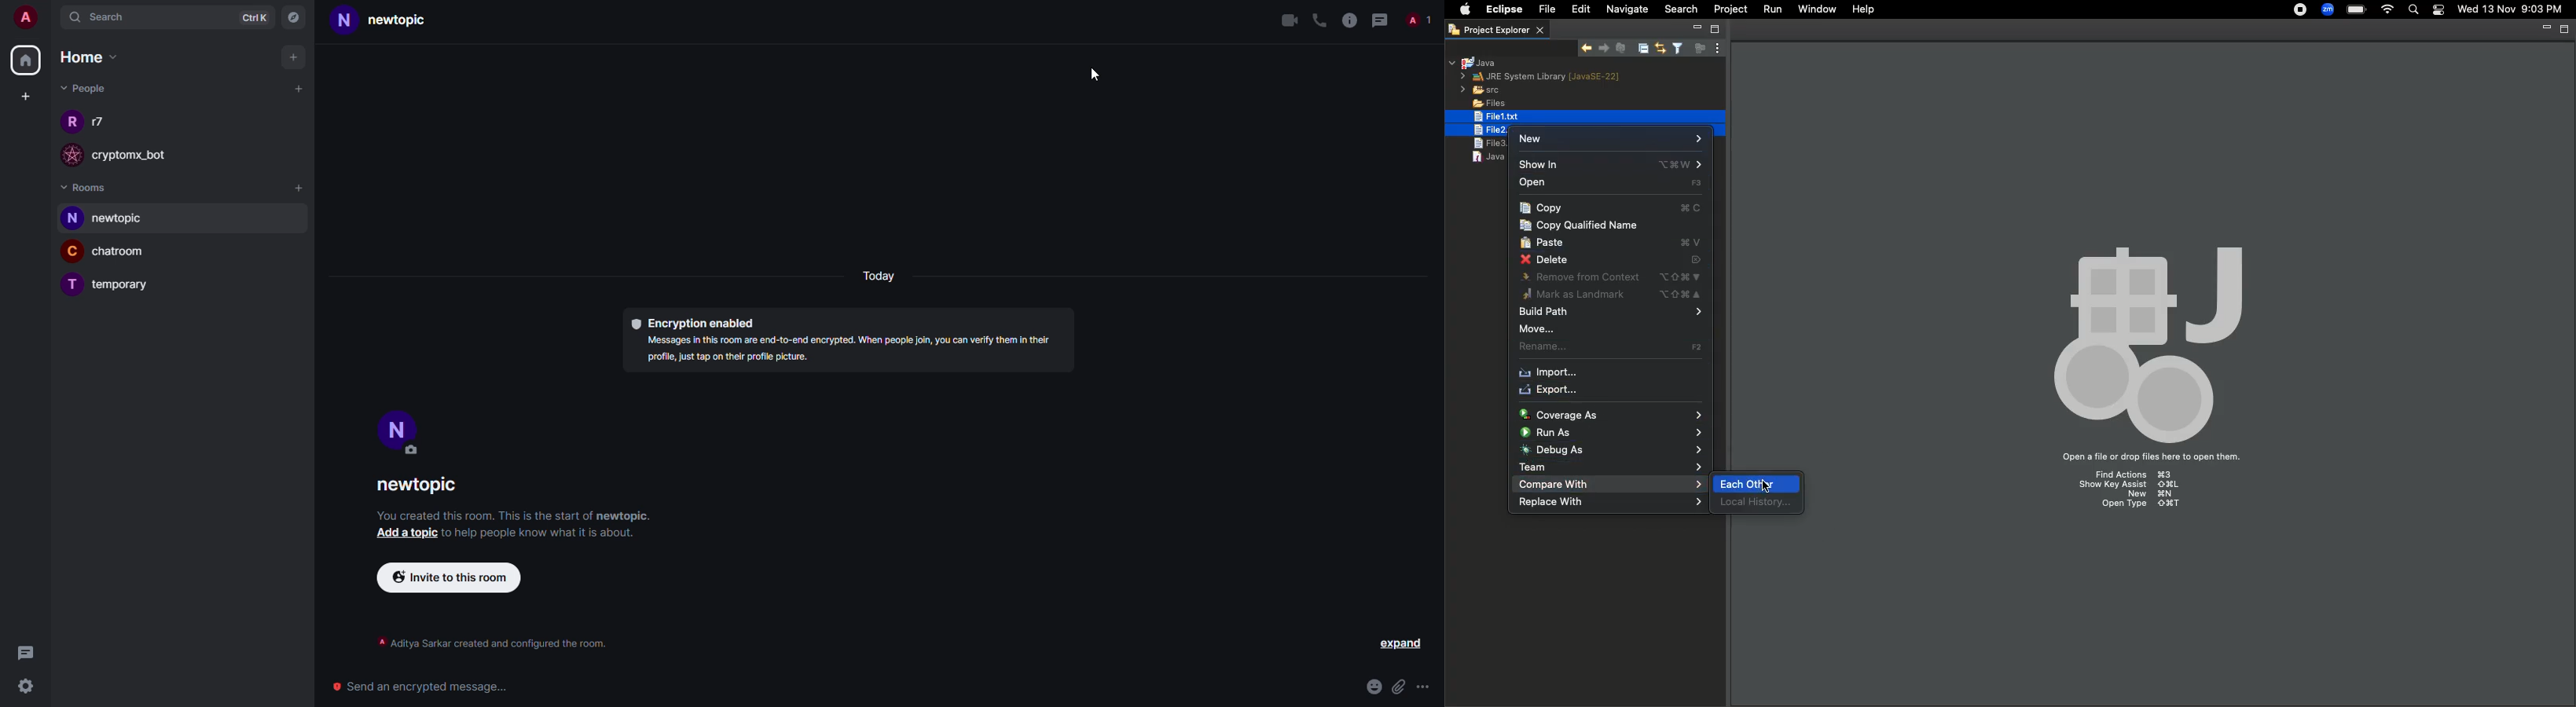  I want to click on Icon, so click(2147, 332).